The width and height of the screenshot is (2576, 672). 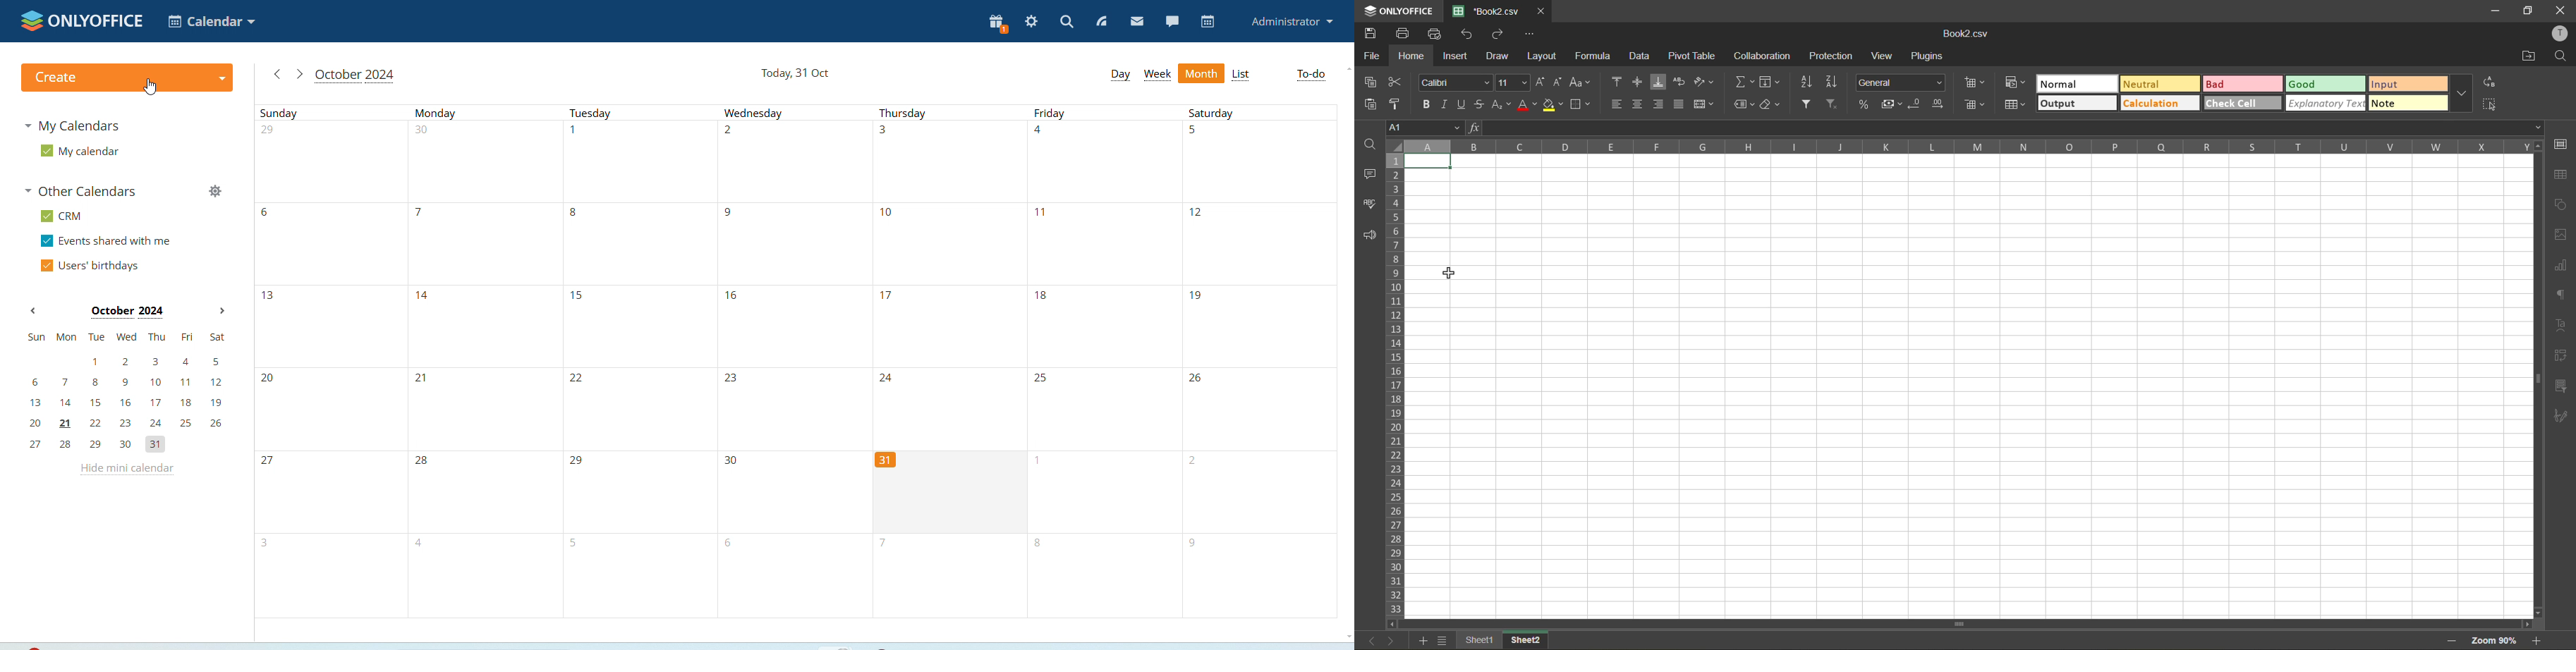 I want to click on conditional formatting, so click(x=2012, y=85).